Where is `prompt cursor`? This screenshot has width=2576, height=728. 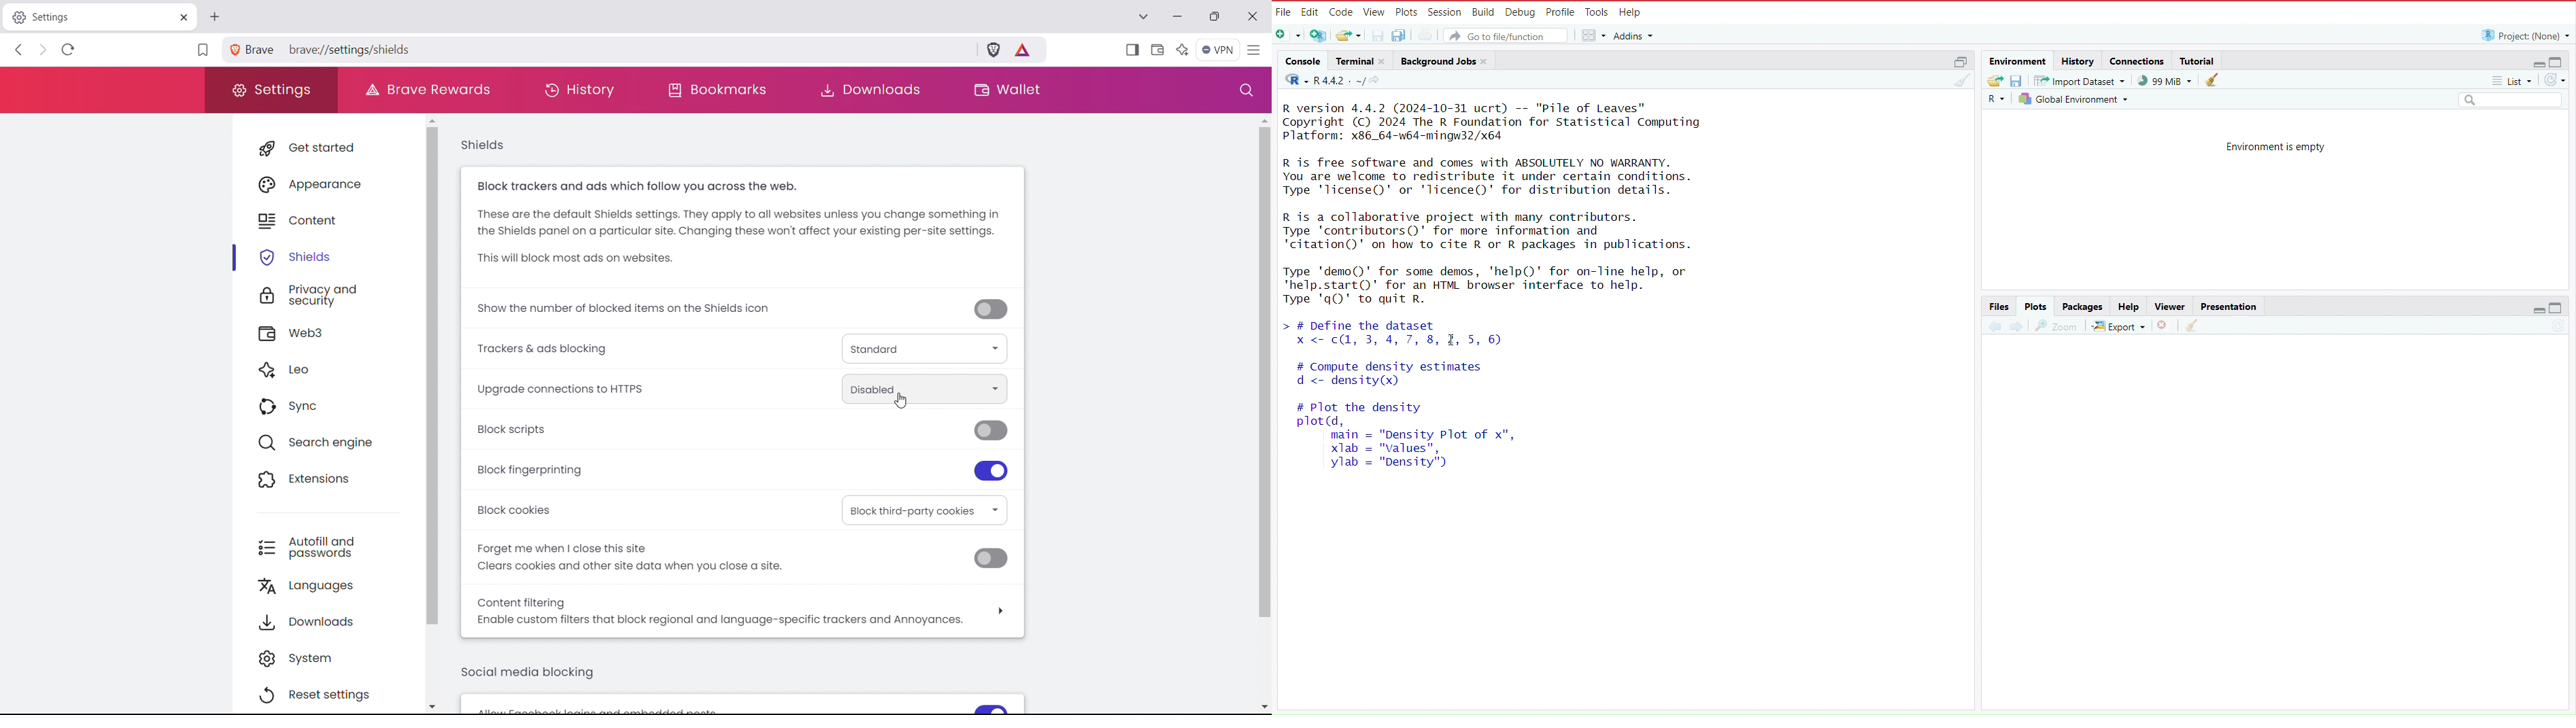
prompt cursor is located at coordinates (1281, 326).